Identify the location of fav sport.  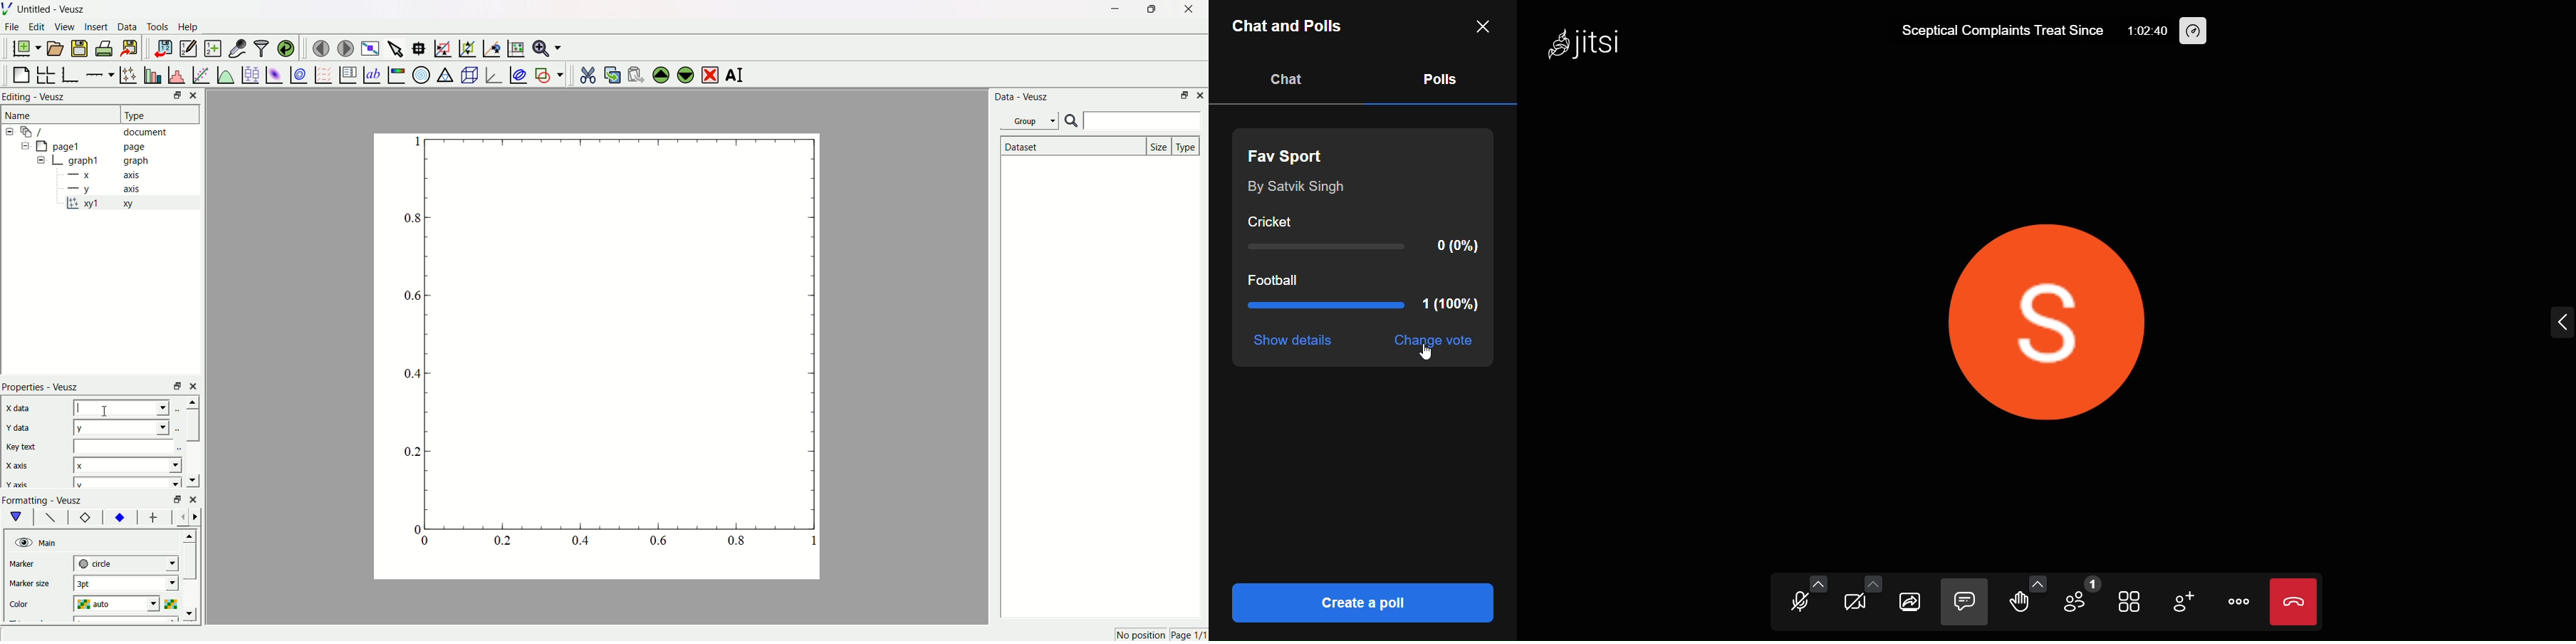
(1293, 153).